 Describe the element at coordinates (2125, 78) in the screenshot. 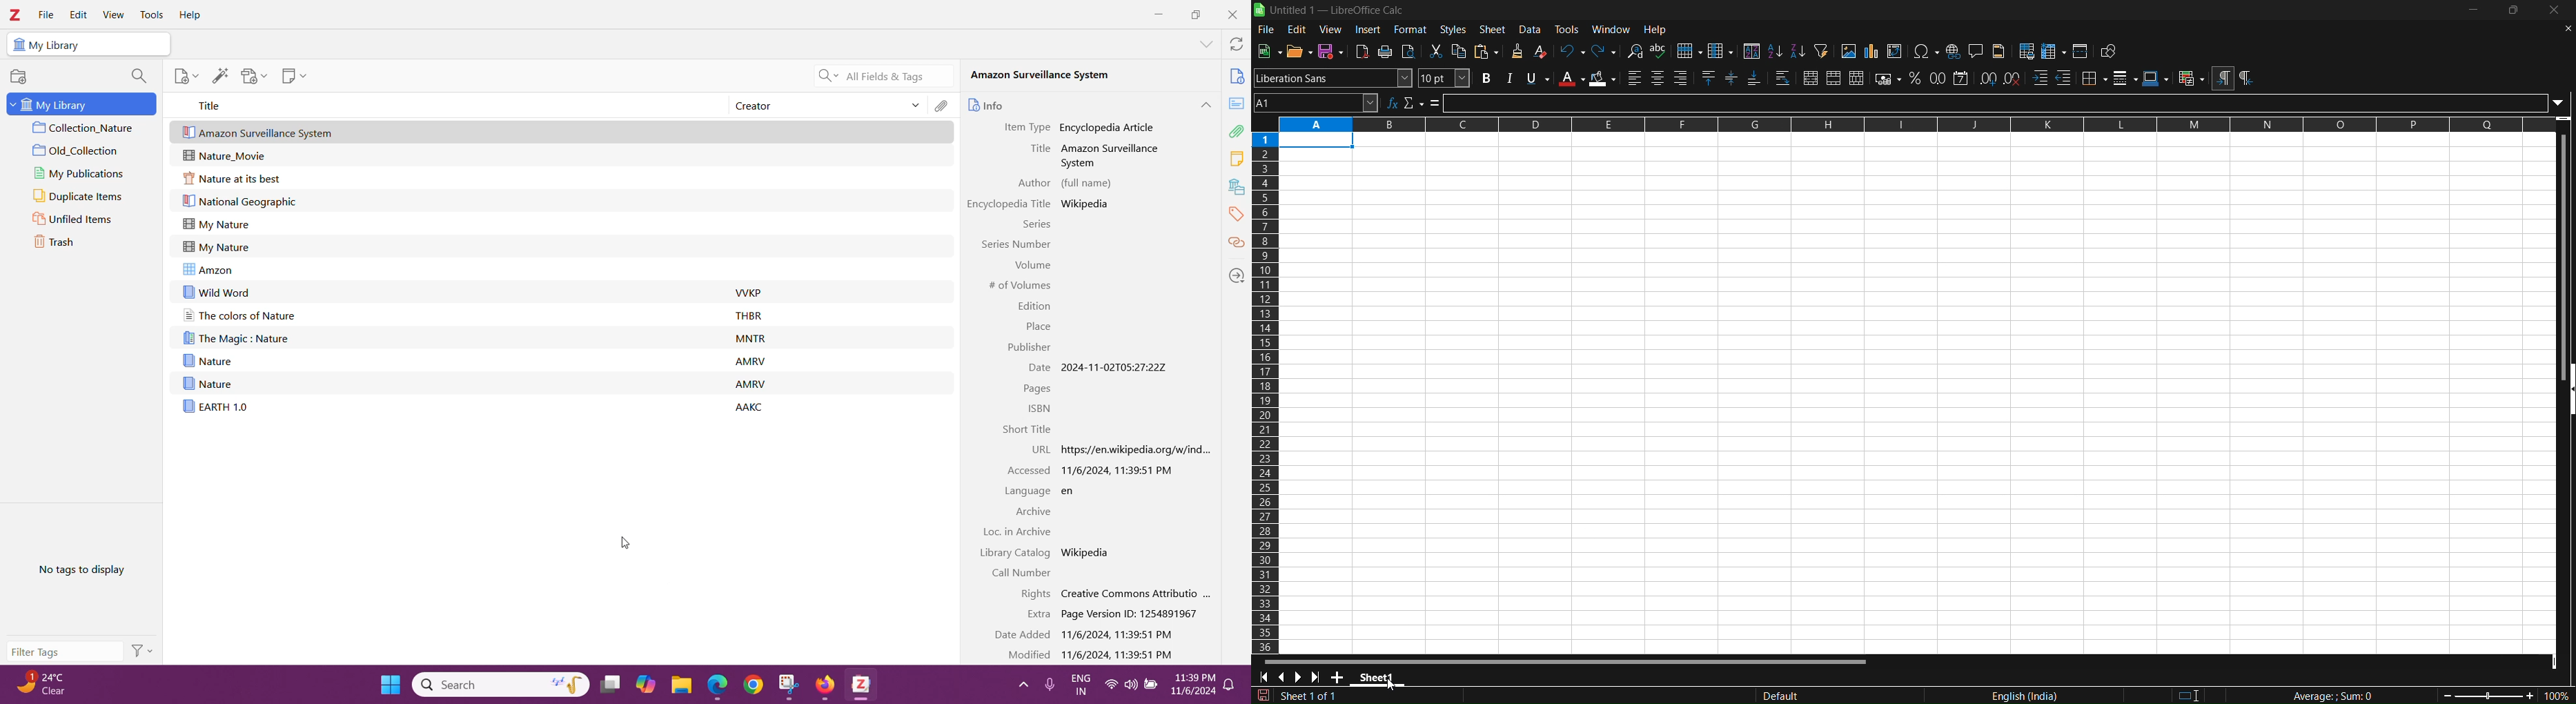

I see `border styles` at that location.